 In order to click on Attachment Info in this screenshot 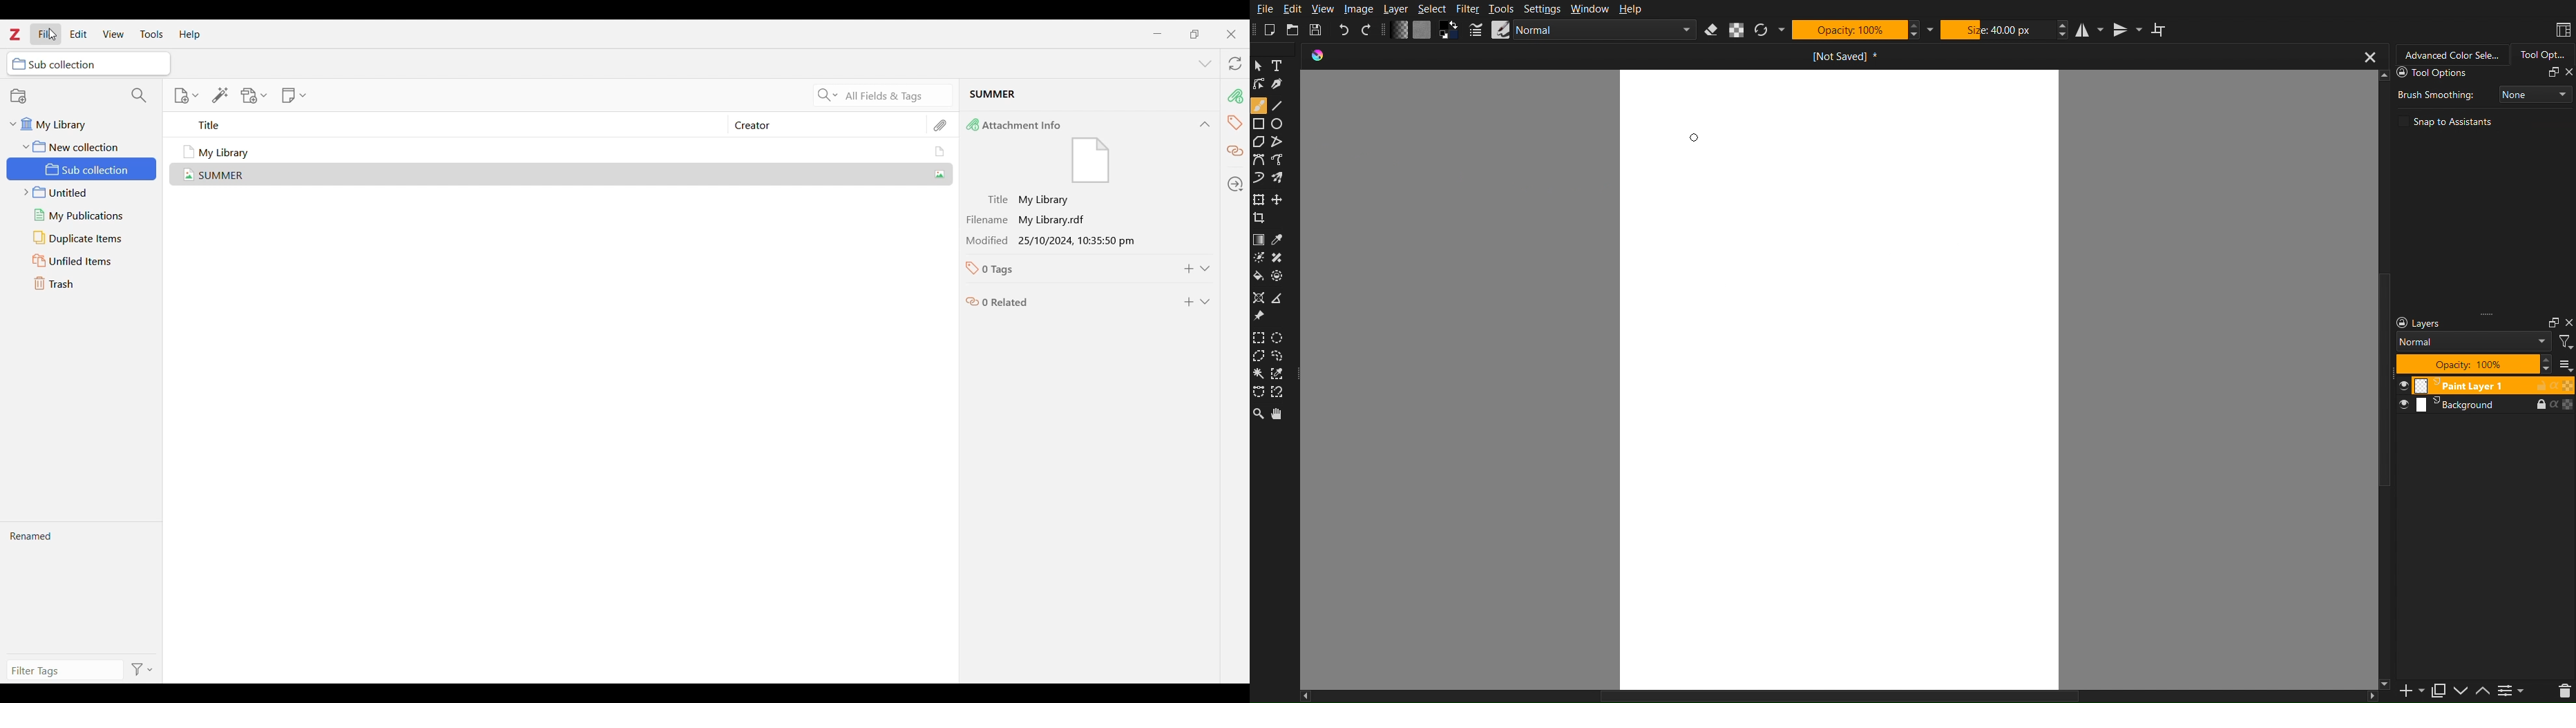, I will do `click(1074, 151)`.